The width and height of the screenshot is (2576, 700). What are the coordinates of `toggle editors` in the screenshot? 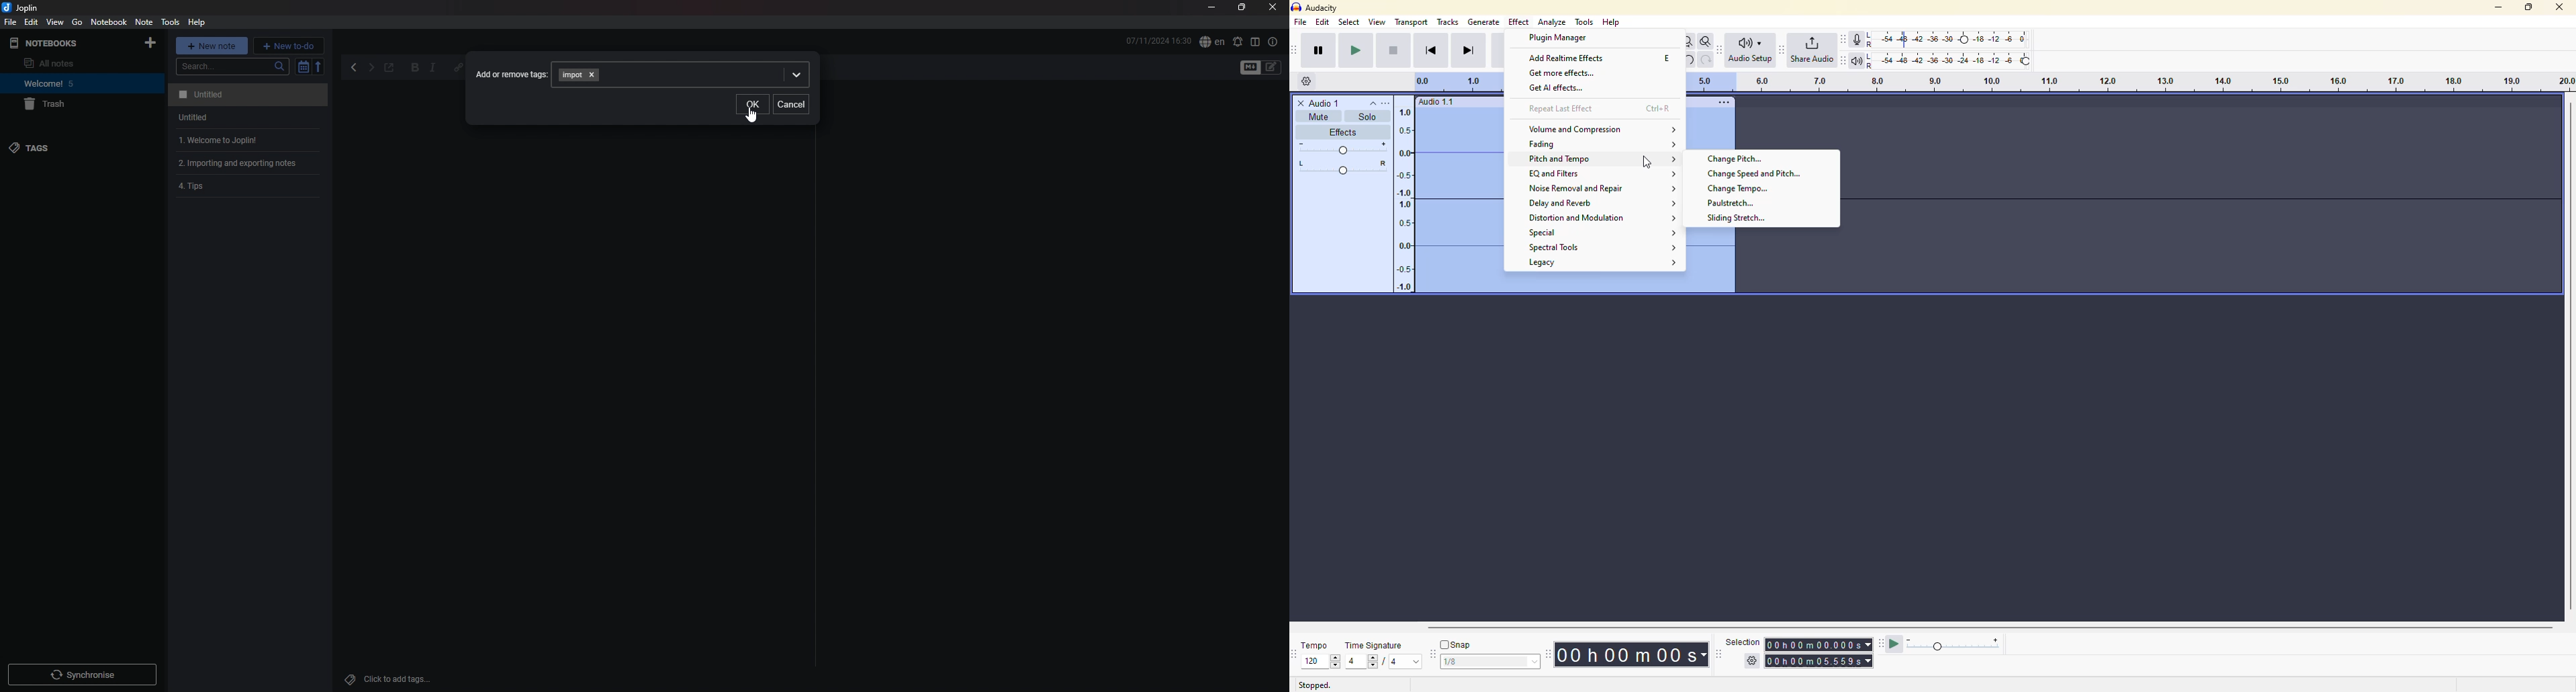 It's located at (1272, 67).